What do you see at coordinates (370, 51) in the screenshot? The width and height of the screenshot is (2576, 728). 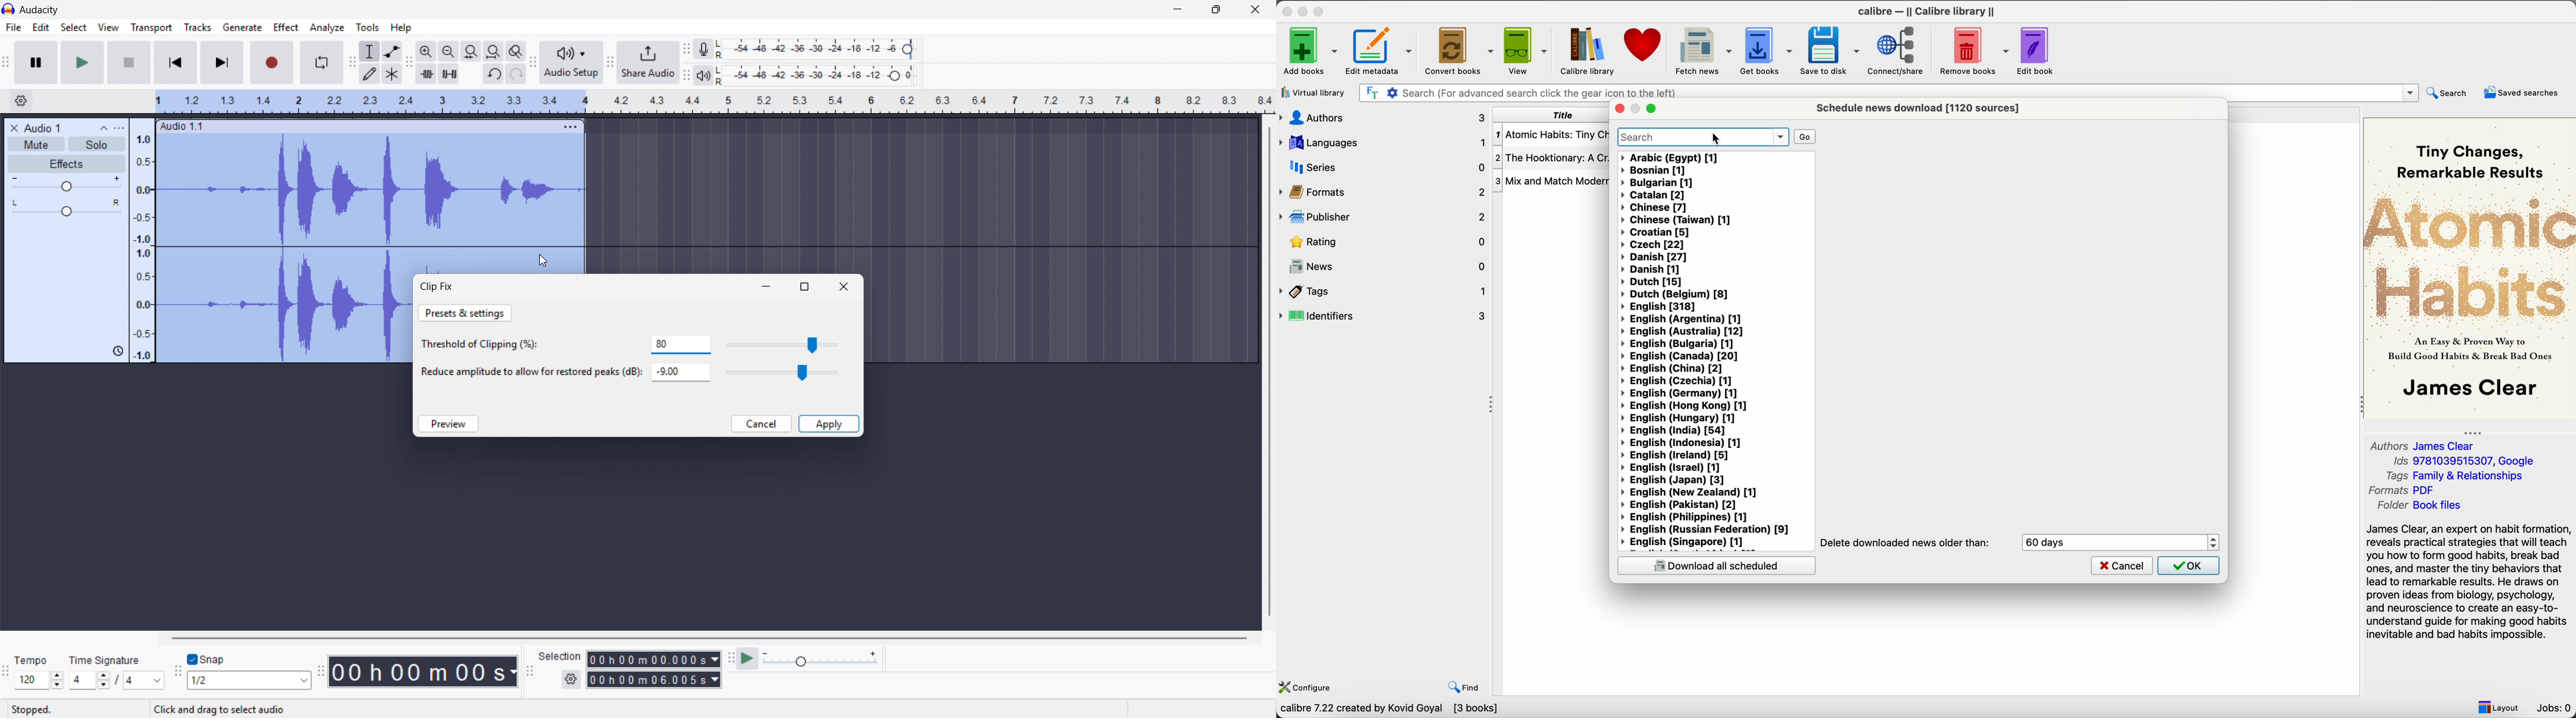 I see `Selection tool` at bounding box center [370, 51].